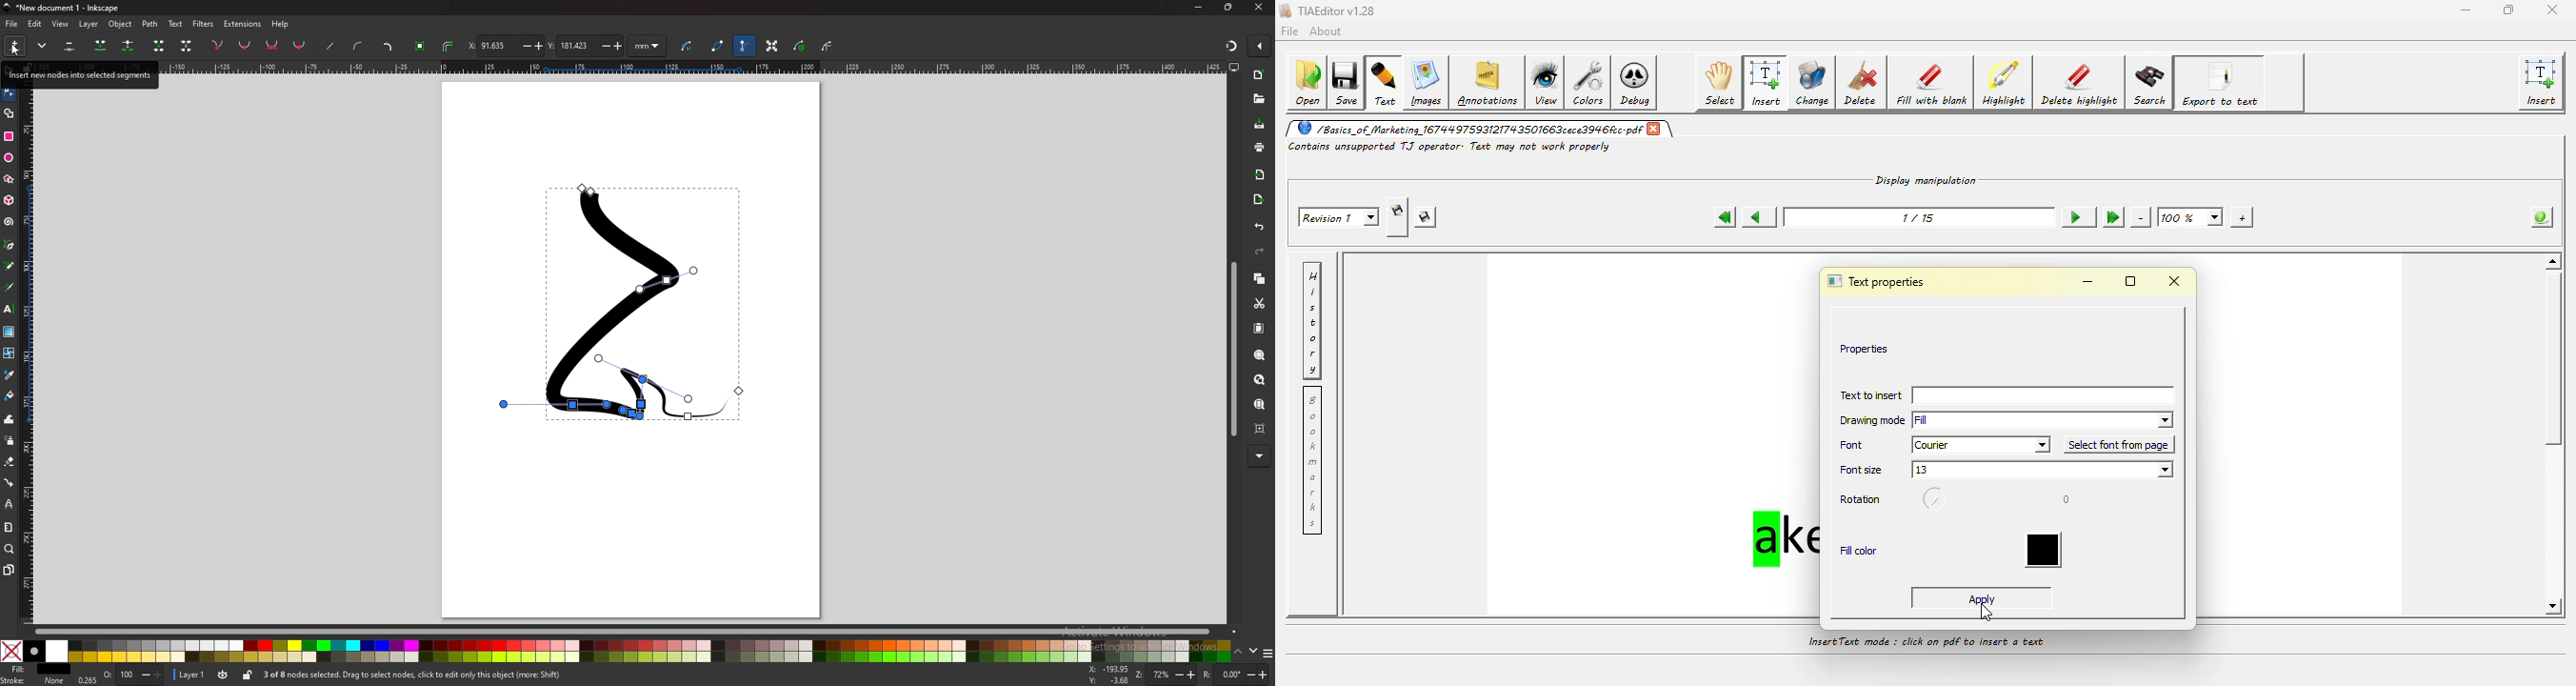  What do you see at coordinates (1260, 456) in the screenshot?
I see `more` at bounding box center [1260, 456].